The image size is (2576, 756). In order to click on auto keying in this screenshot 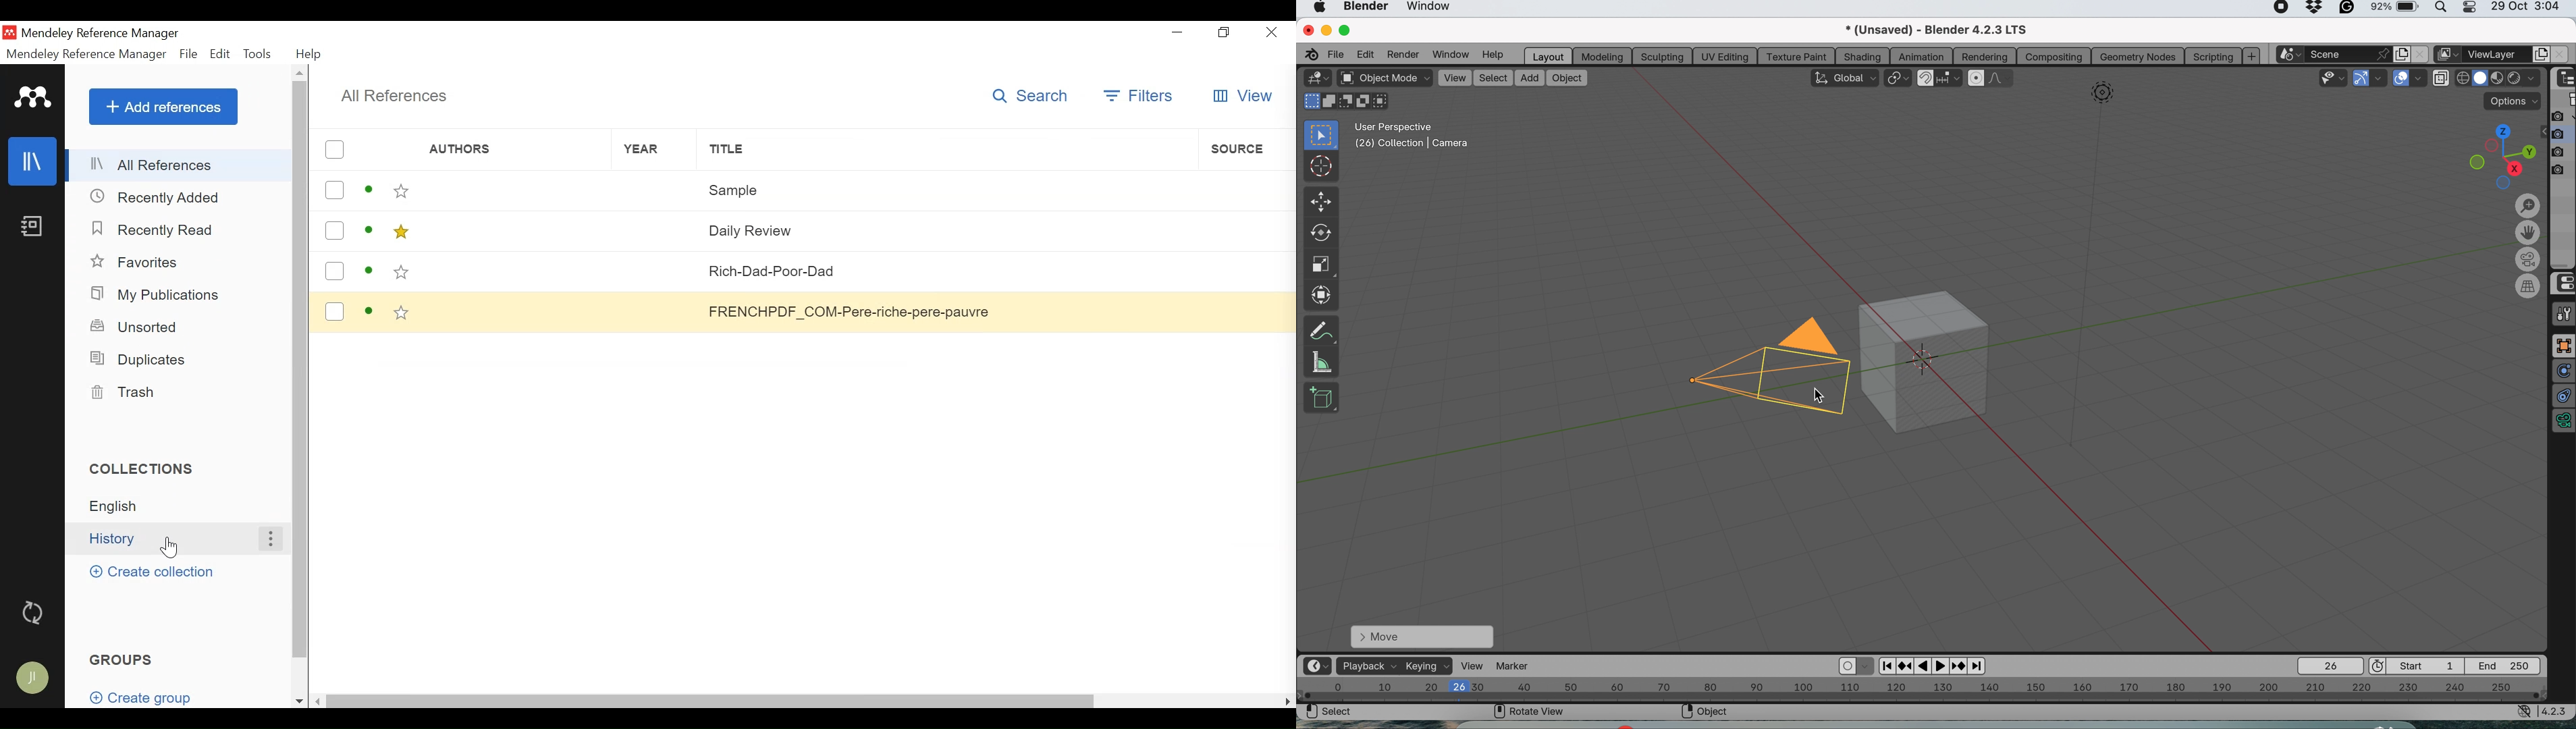, I will do `click(1848, 667)`.